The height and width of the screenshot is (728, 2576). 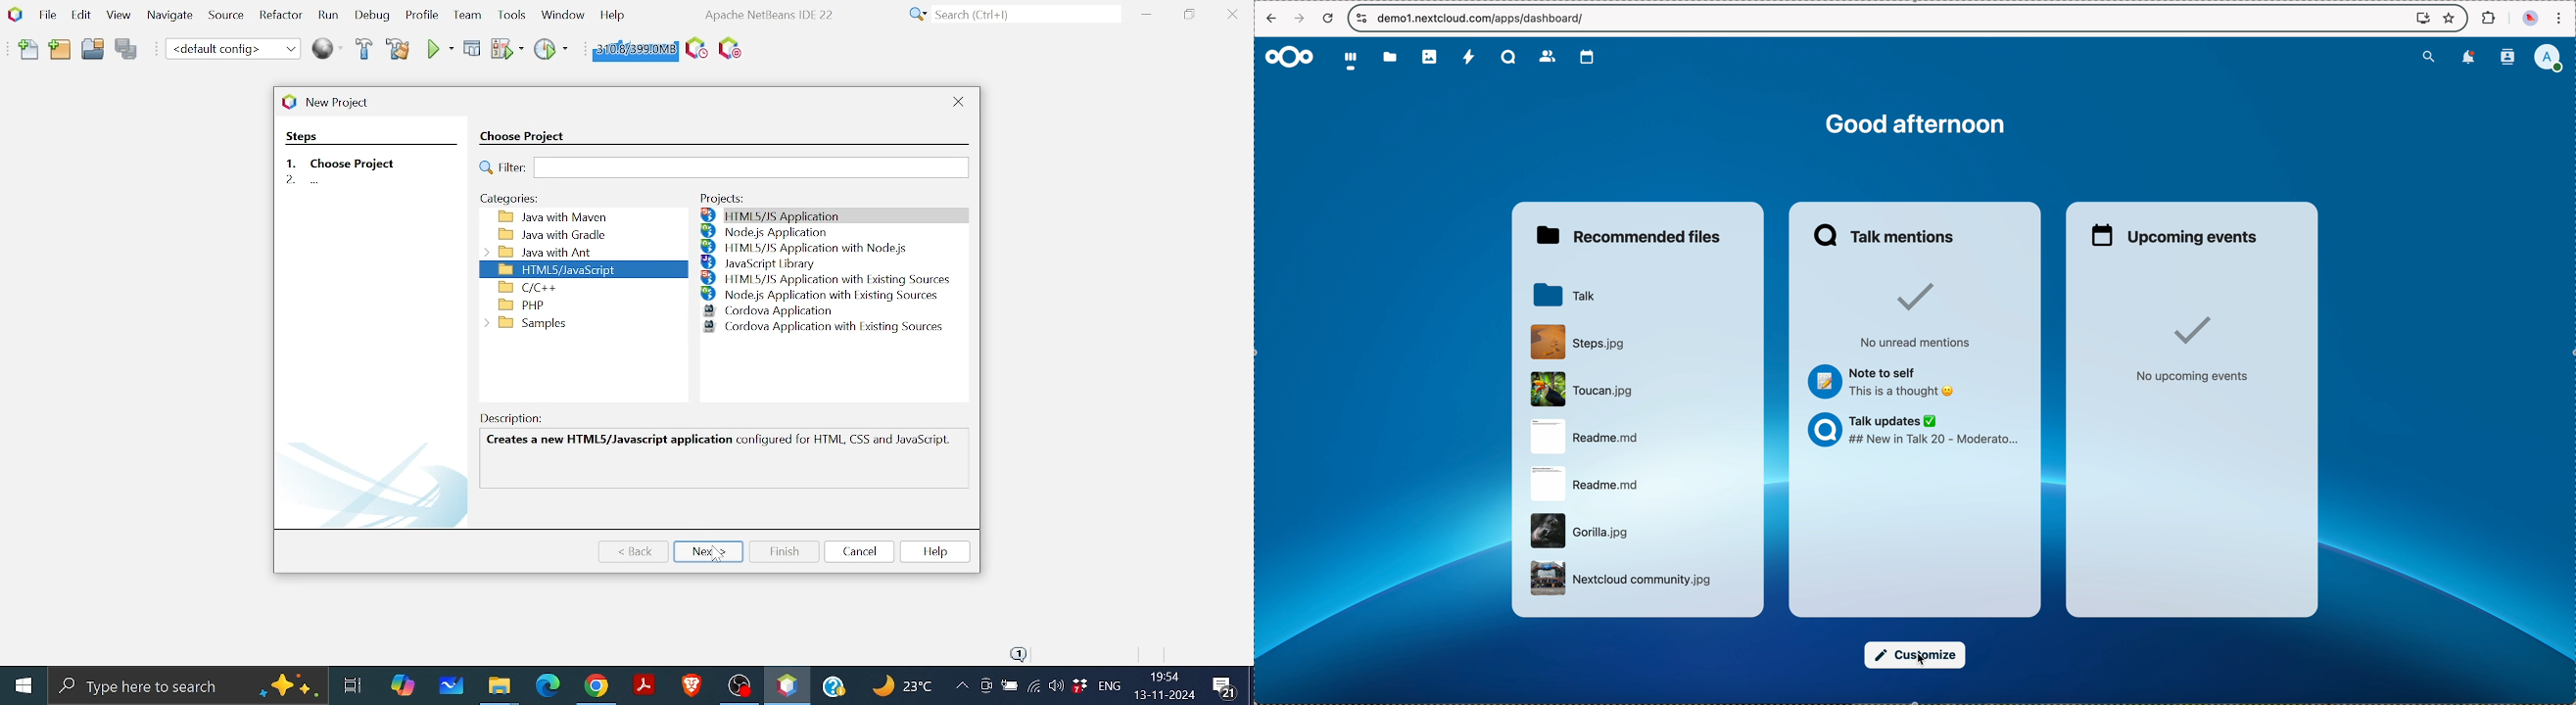 I want to click on JavaScript library, so click(x=762, y=261).